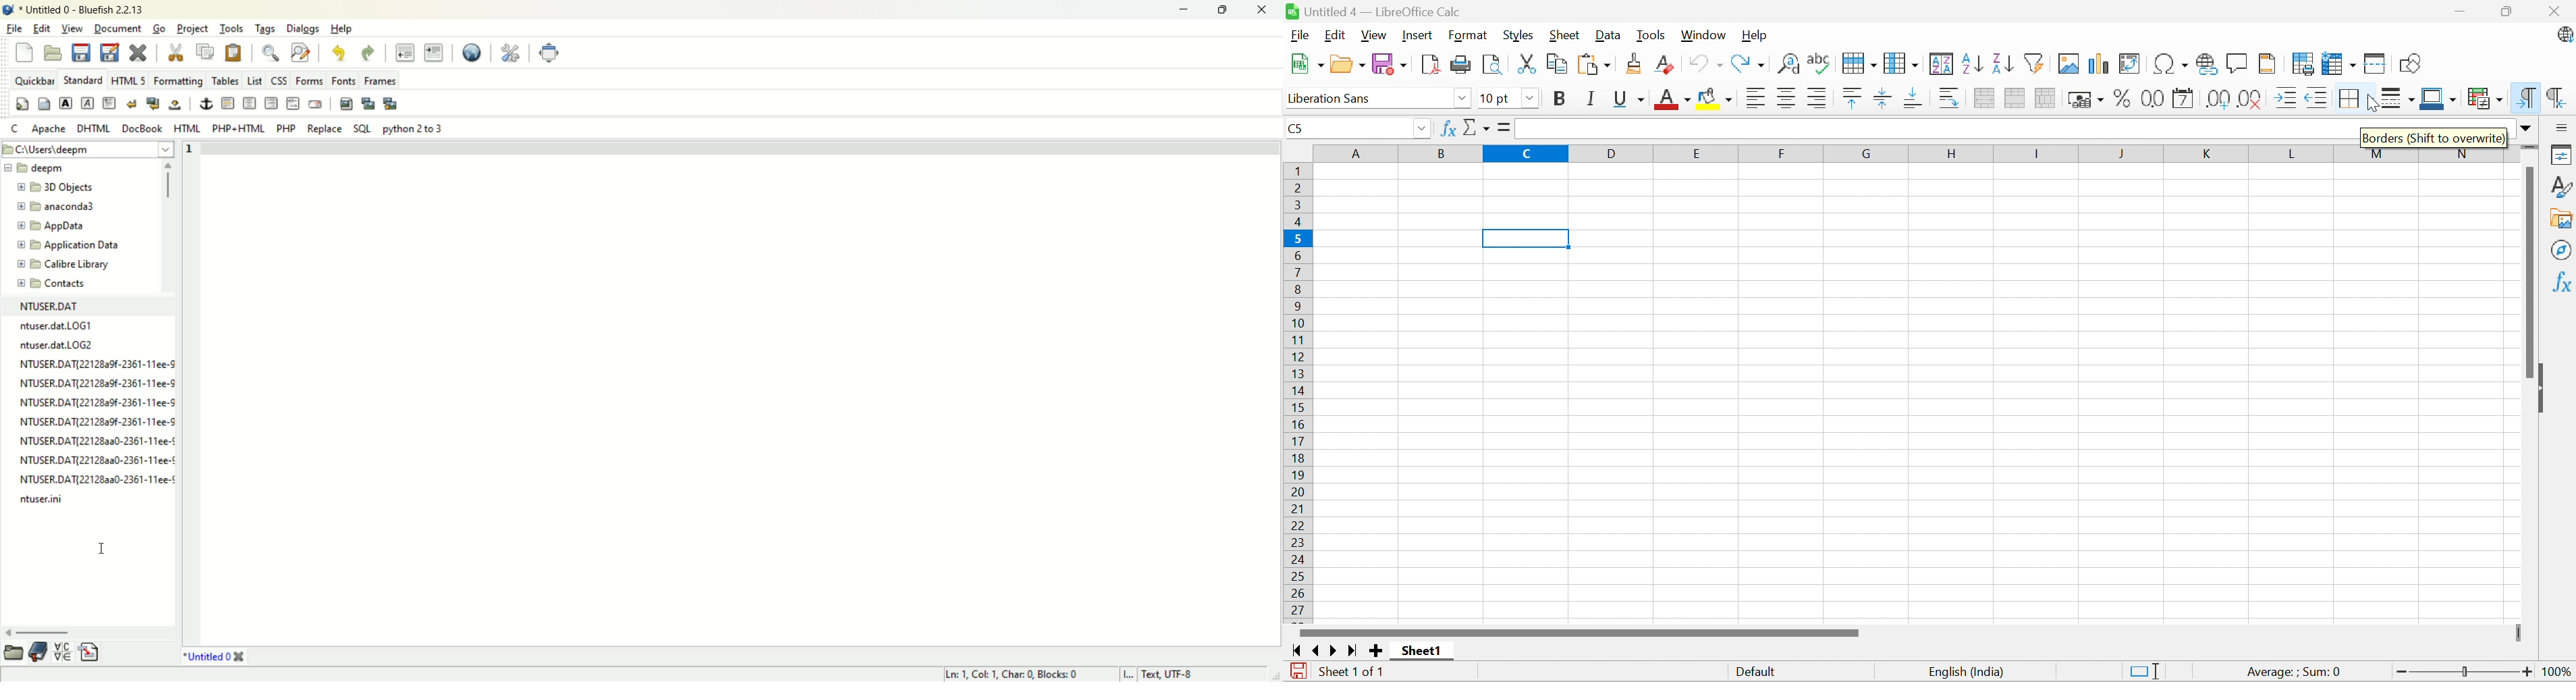 The image size is (2576, 700). What do you see at coordinates (269, 53) in the screenshot?
I see `find` at bounding box center [269, 53].